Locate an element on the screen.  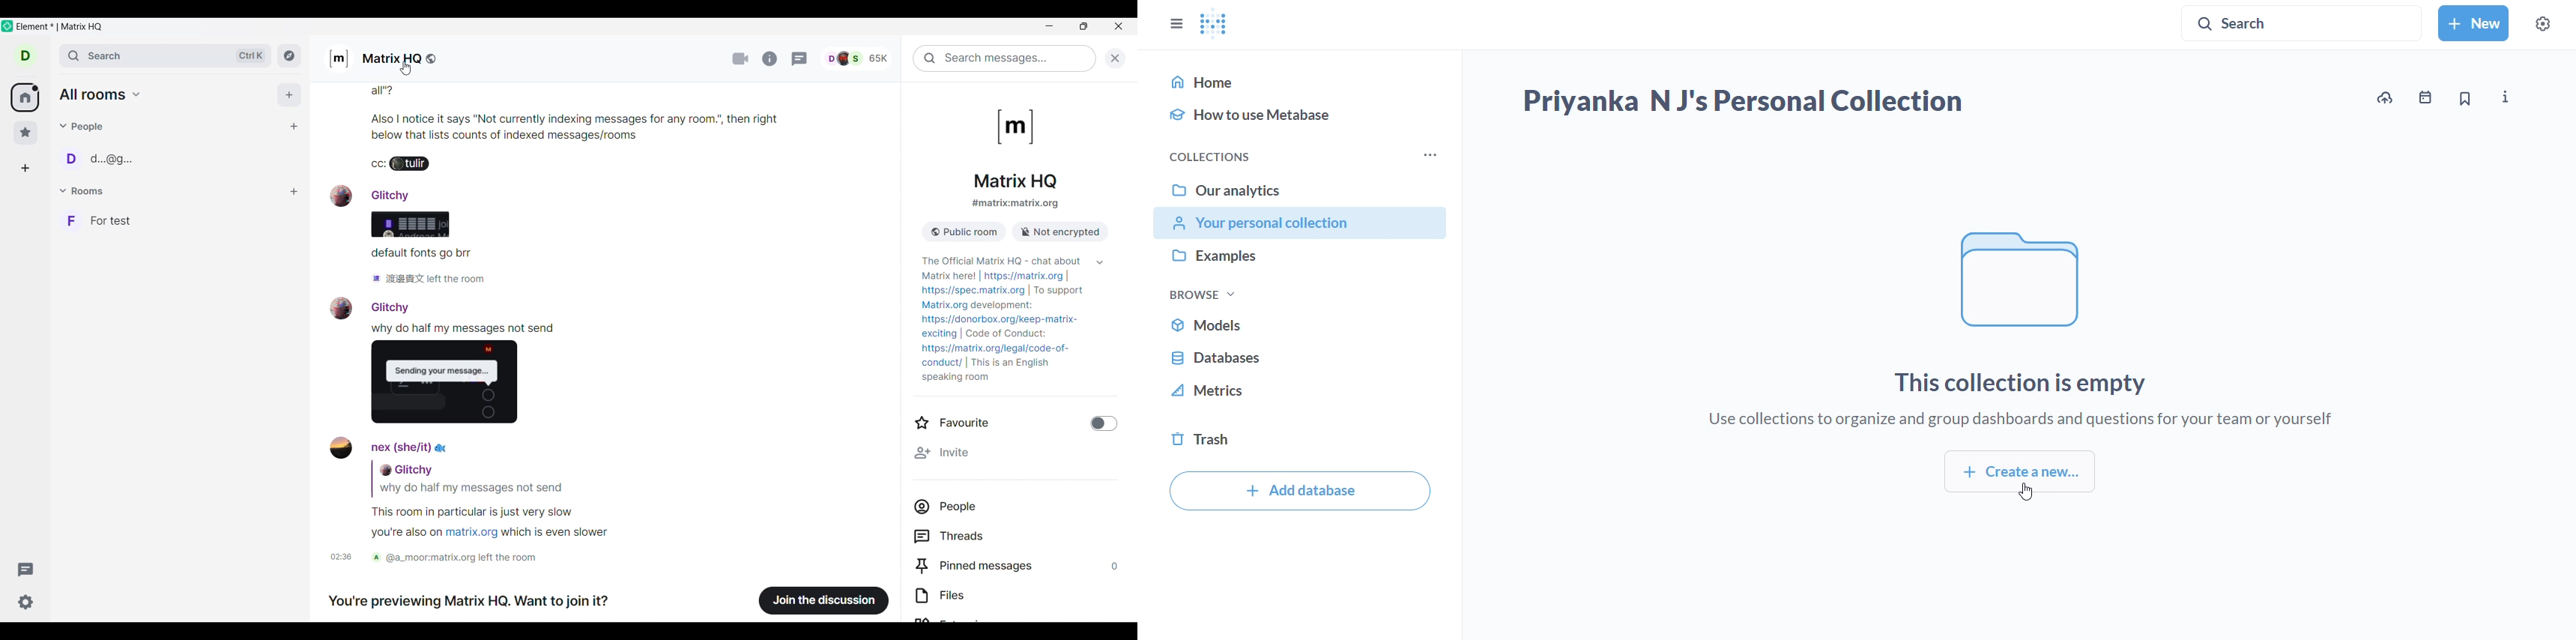
Room settings, Room Name: Matrix HQ is located at coordinates (386, 58).